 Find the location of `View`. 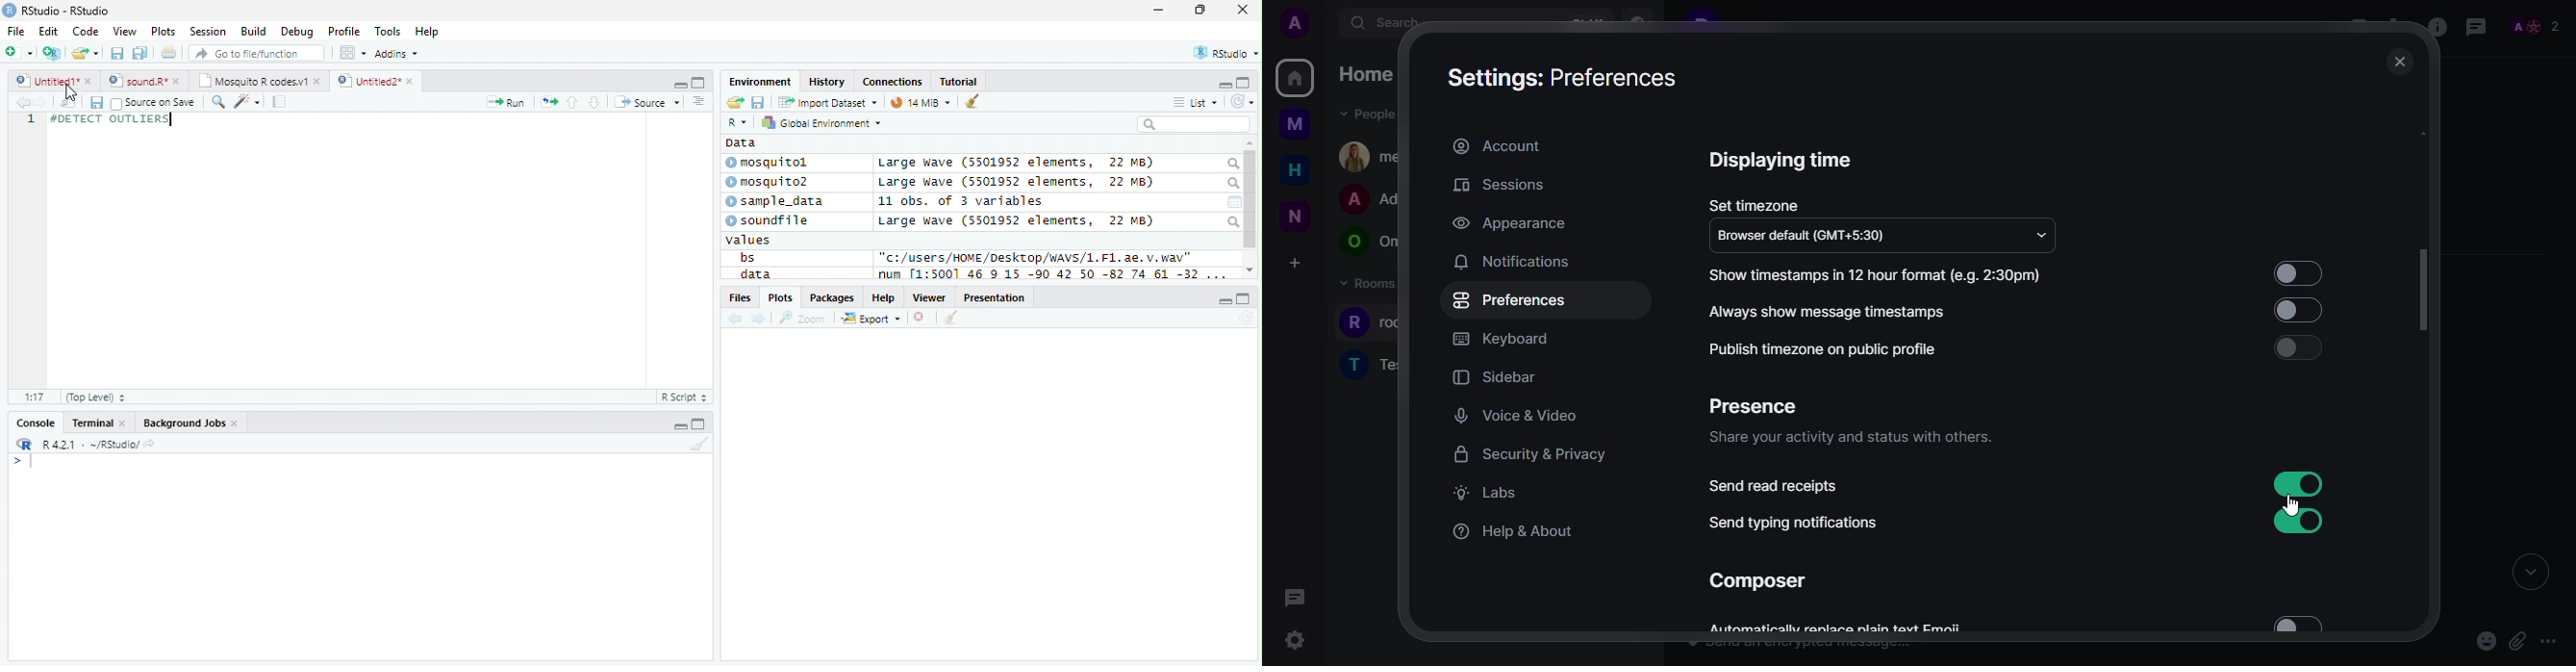

View is located at coordinates (126, 31).